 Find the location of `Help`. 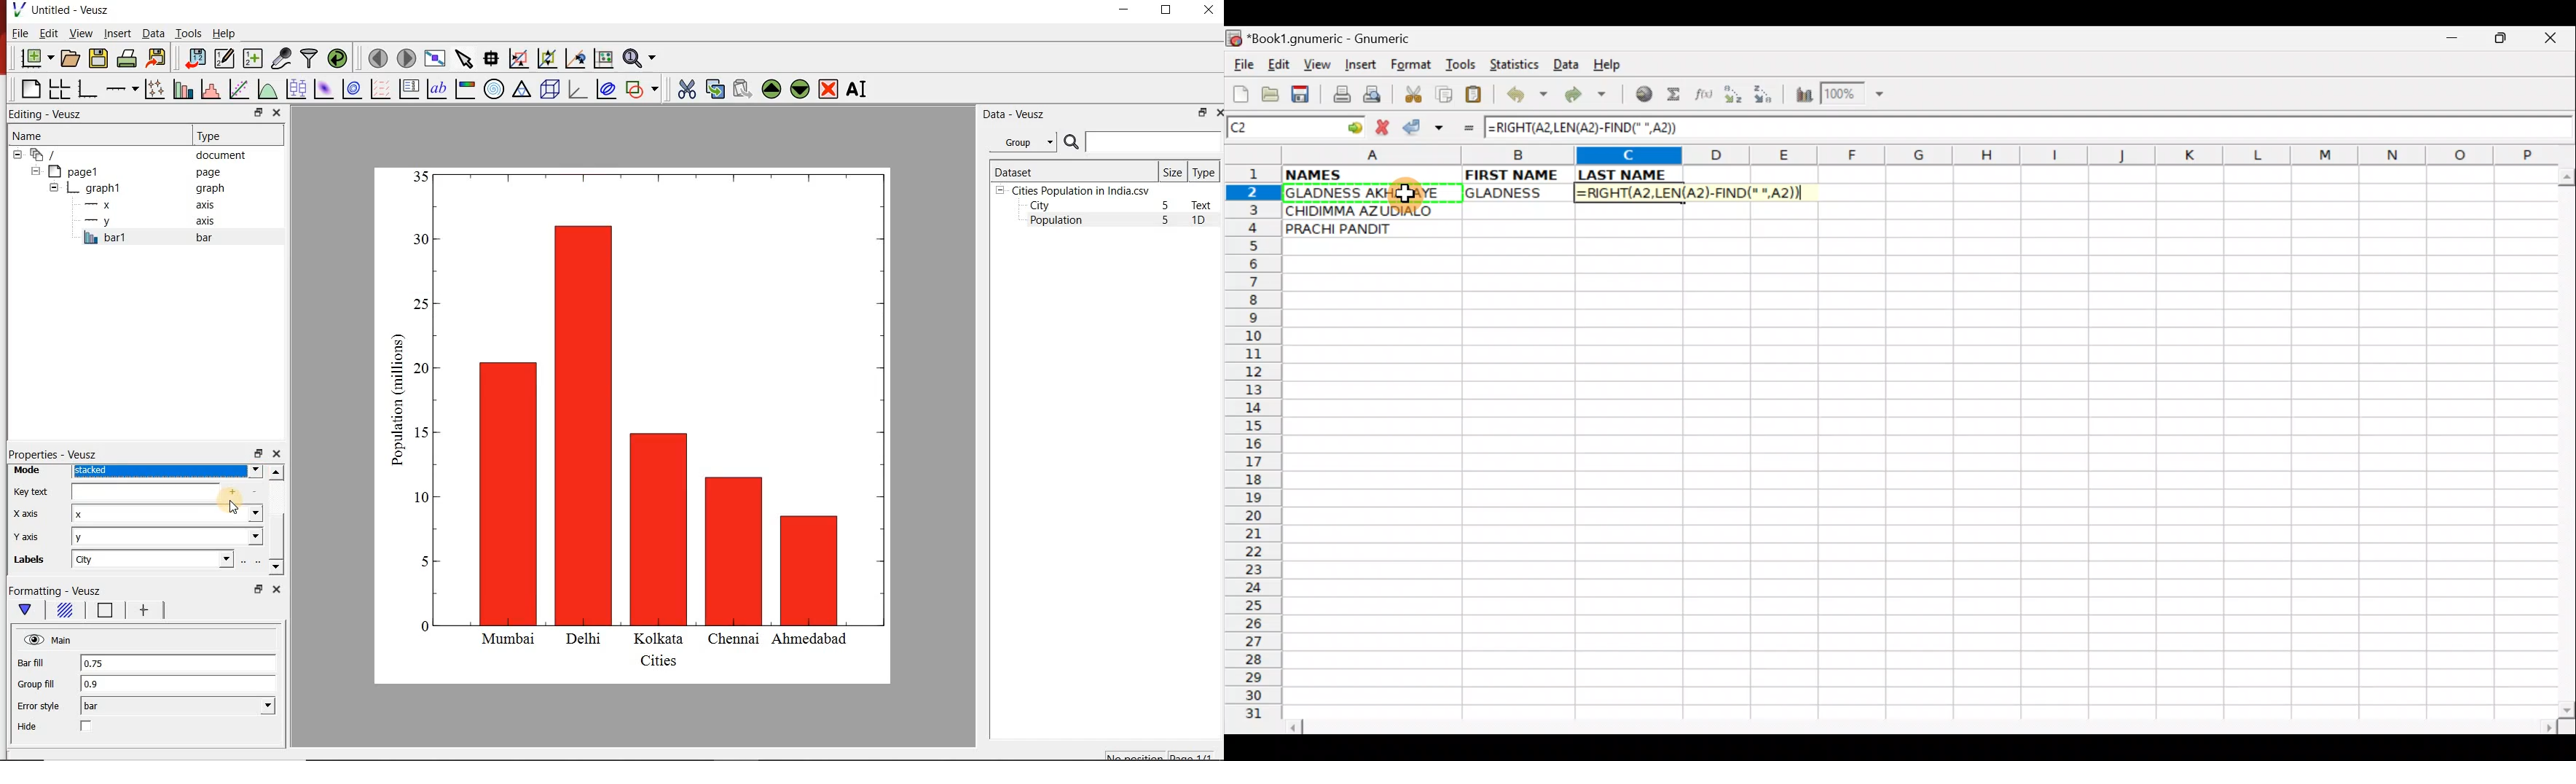

Help is located at coordinates (225, 33).